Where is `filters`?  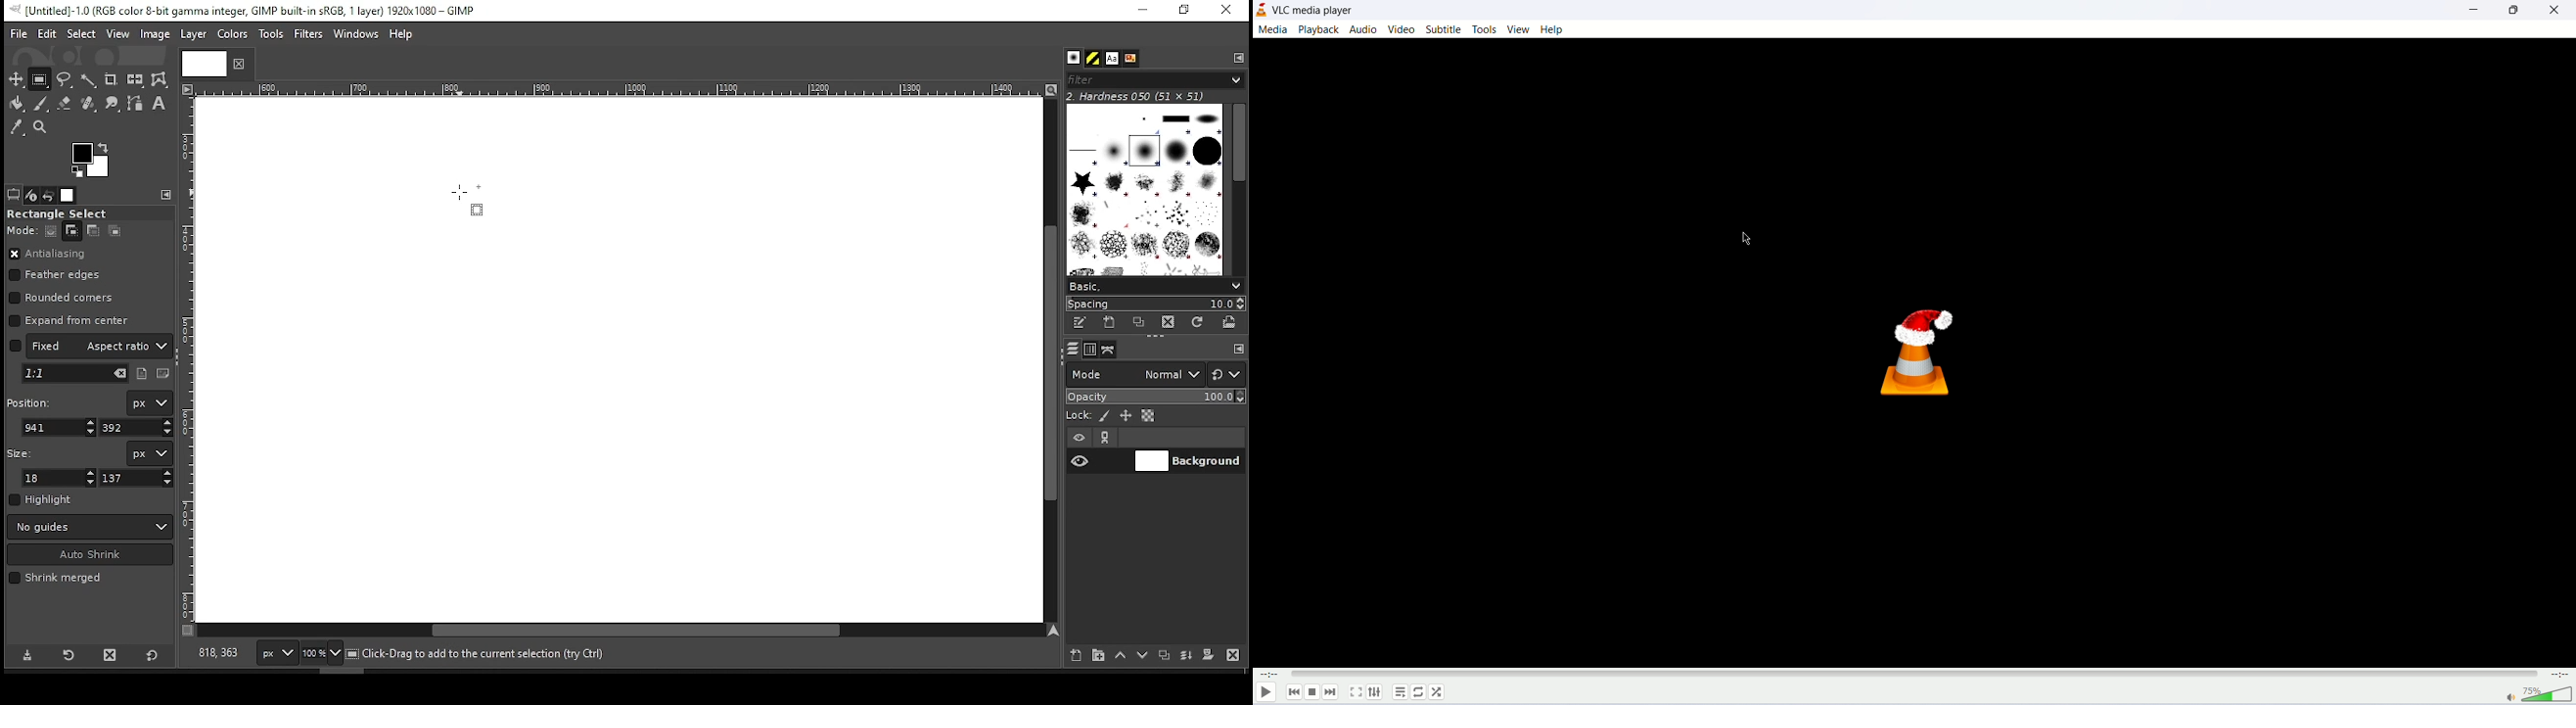
filters is located at coordinates (1152, 80).